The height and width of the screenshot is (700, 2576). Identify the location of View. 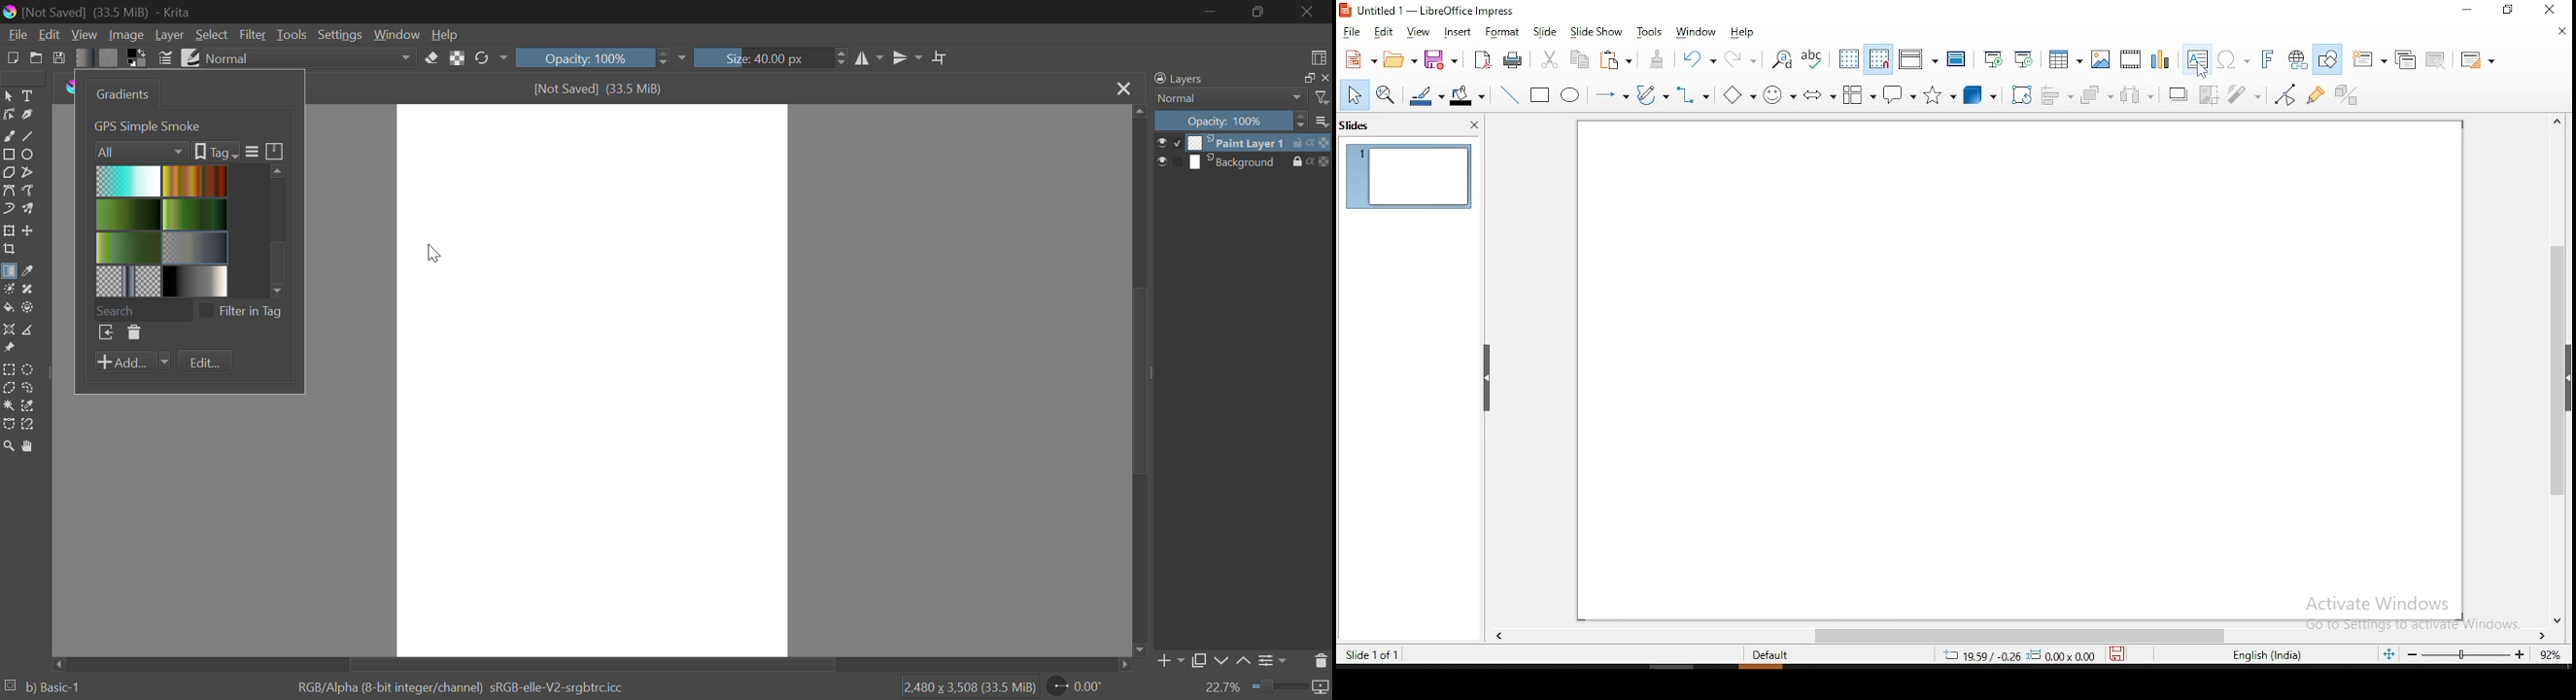
(85, 35).